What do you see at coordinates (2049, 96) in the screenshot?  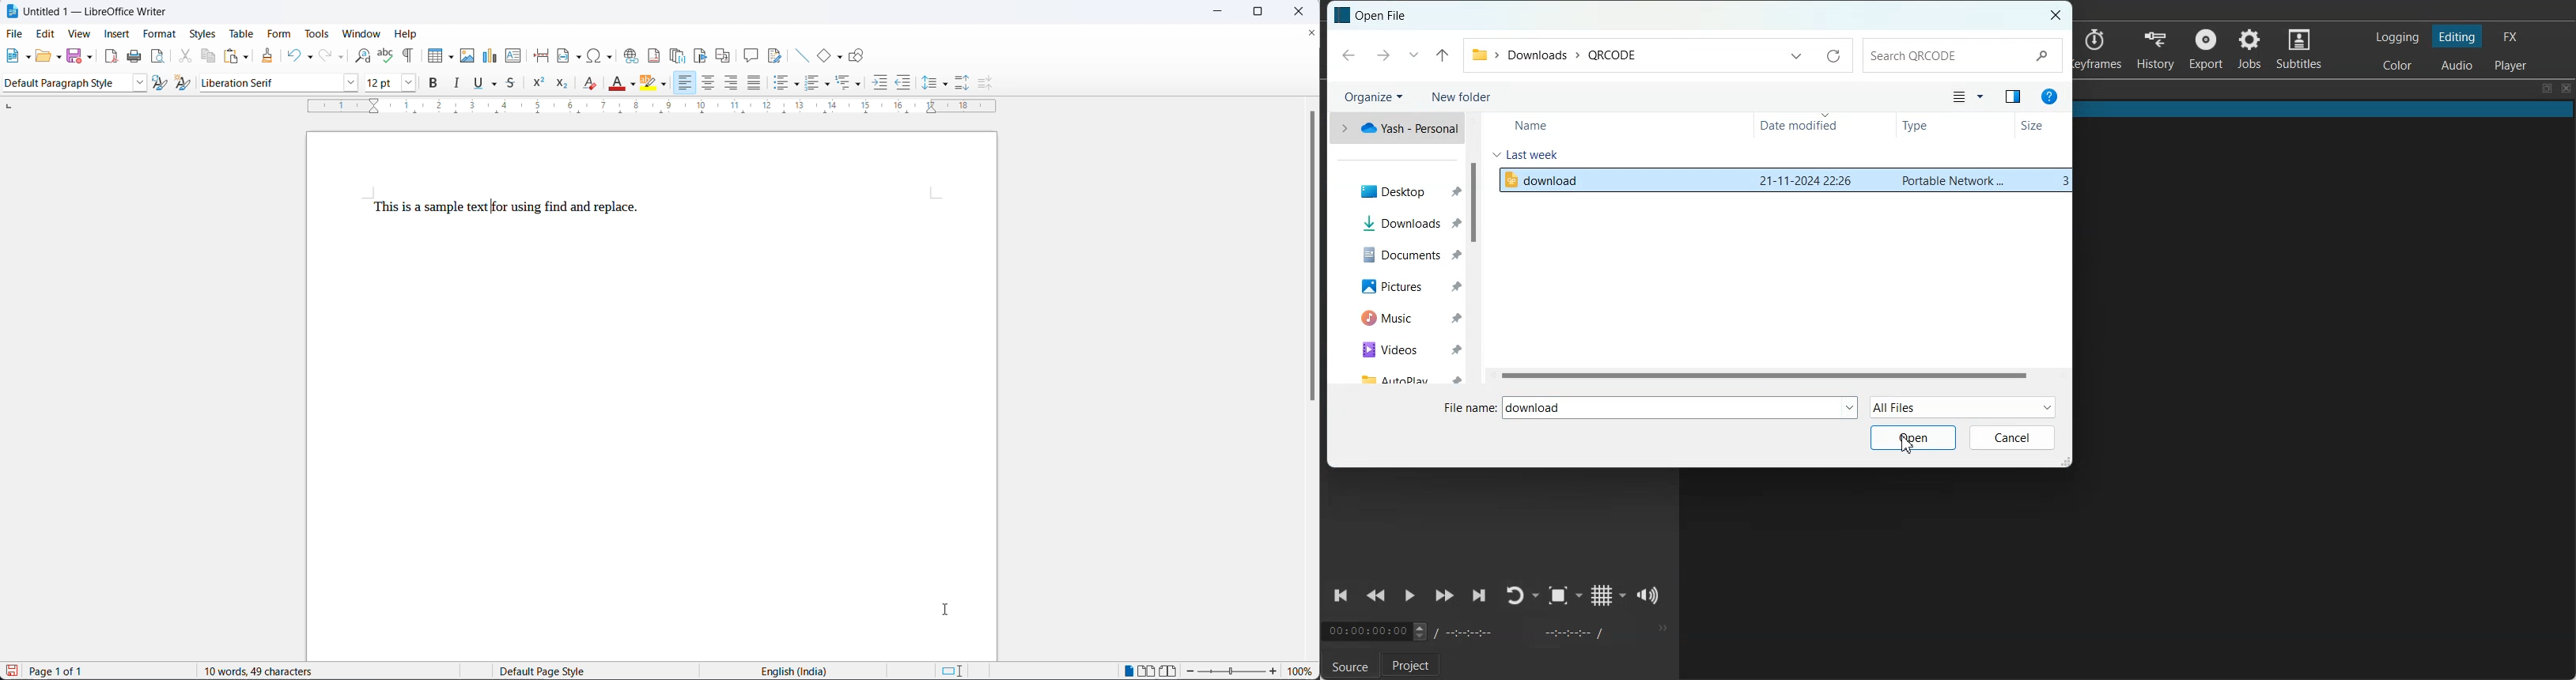 I see `Get help` at bounding box center [2049, 96].